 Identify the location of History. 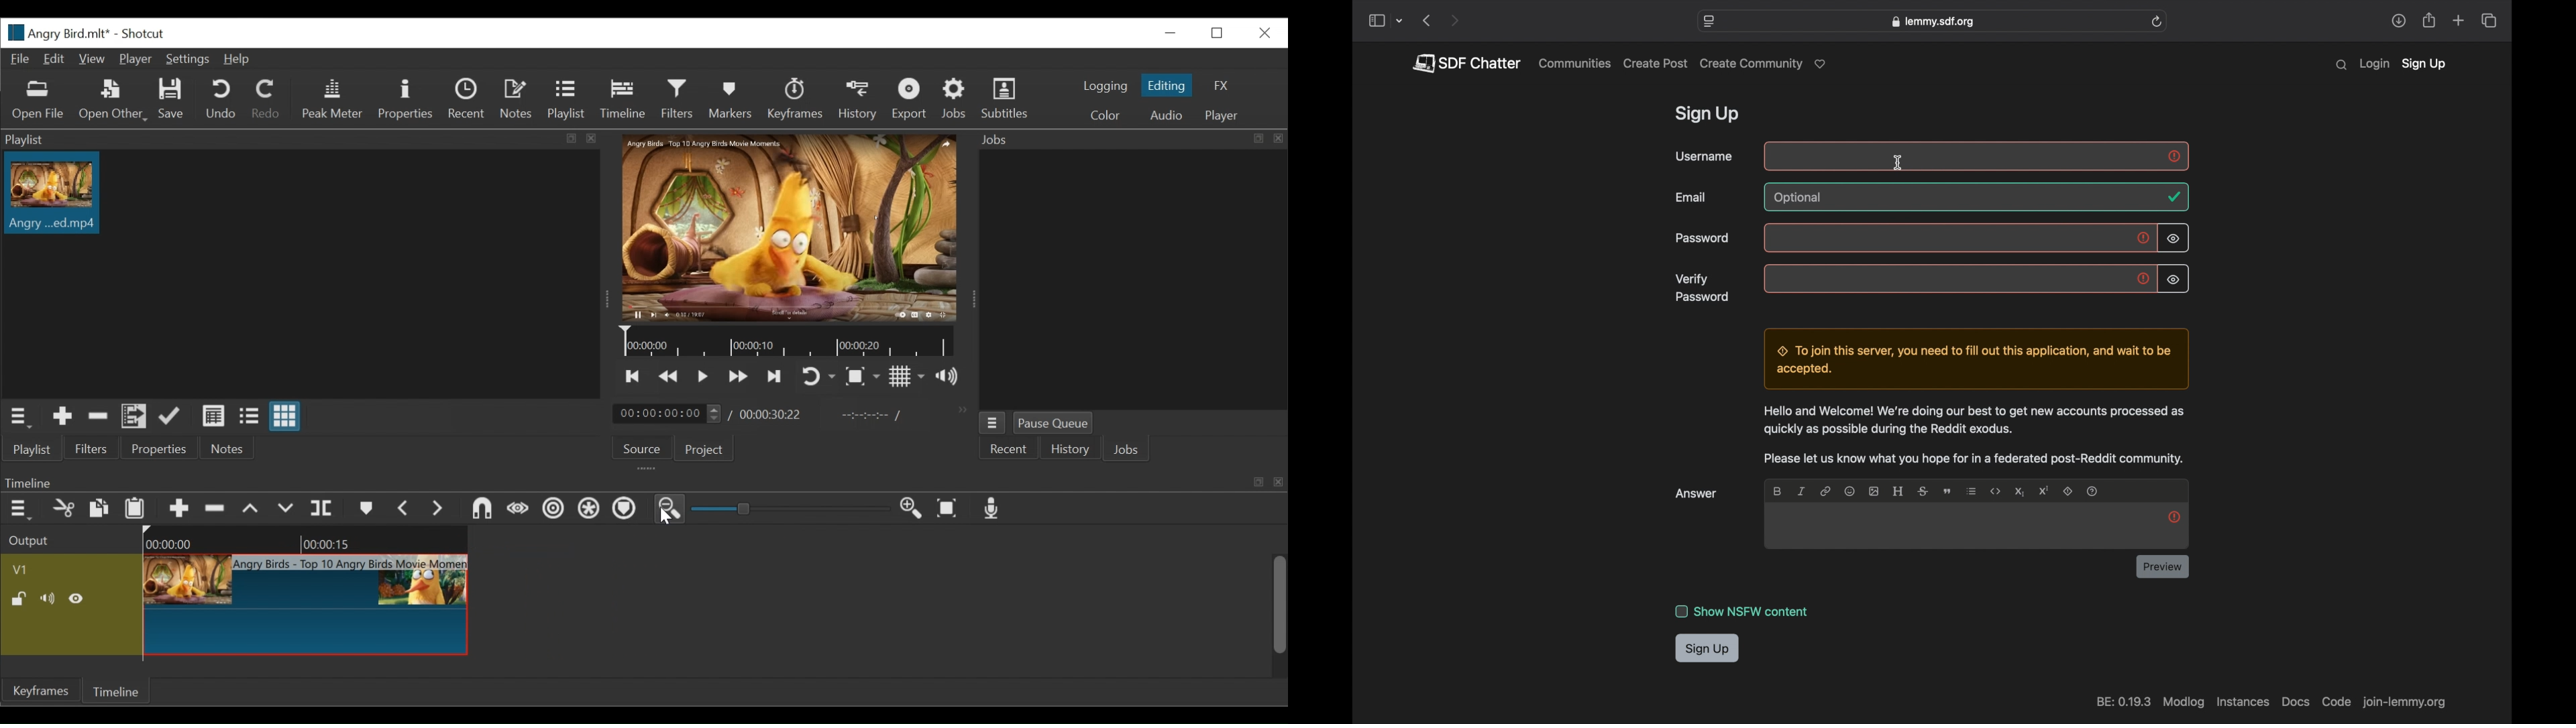
(1069, 449).